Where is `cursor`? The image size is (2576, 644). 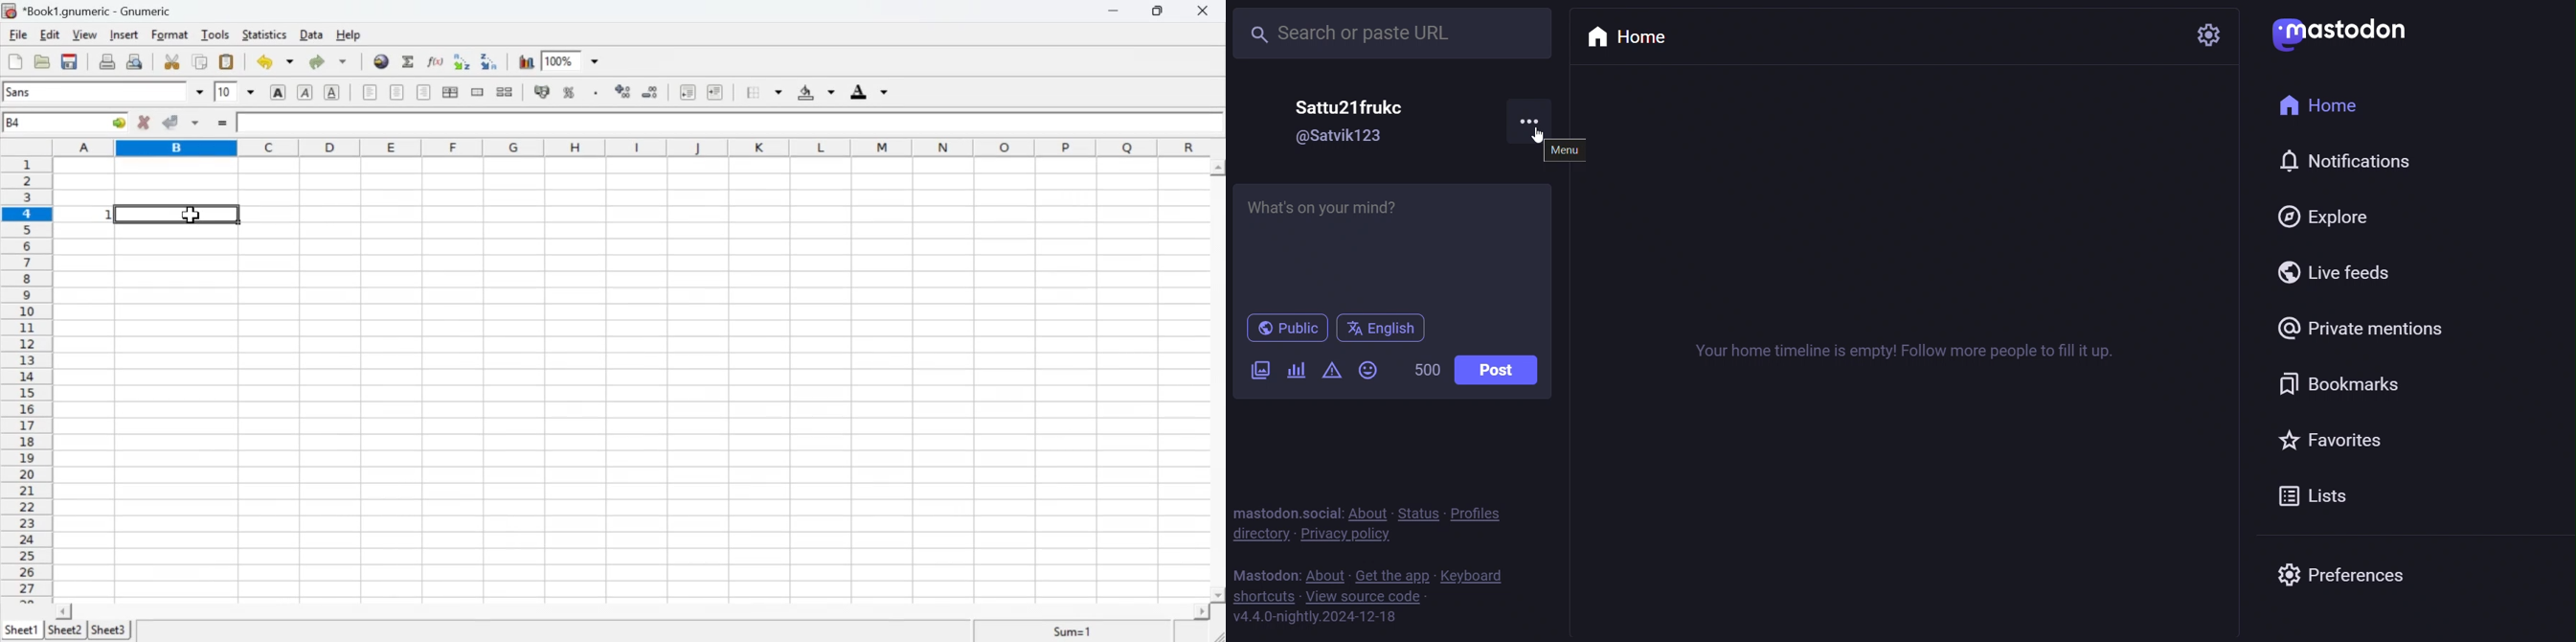 cursor is located at coordinates (190, 217).